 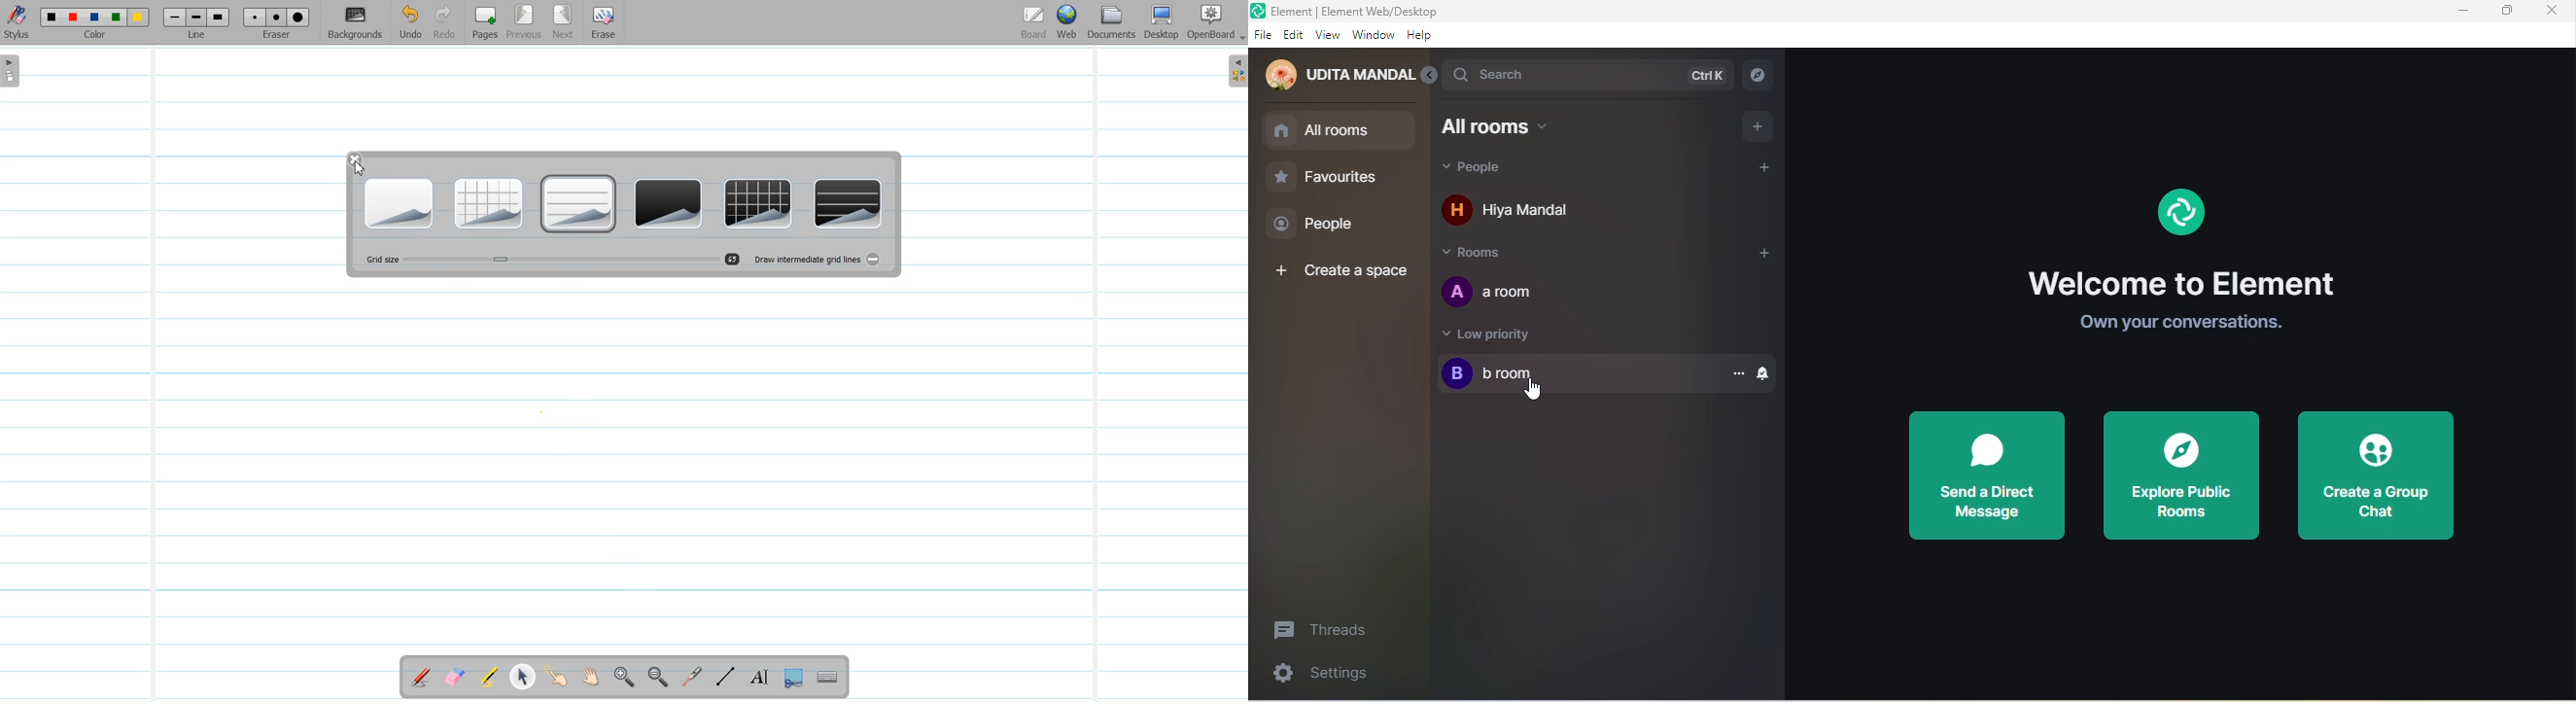 What do you see at coordinates (591, 678) in the screenshot?
I see `Scroll Page` at bounding box center [591, 678].